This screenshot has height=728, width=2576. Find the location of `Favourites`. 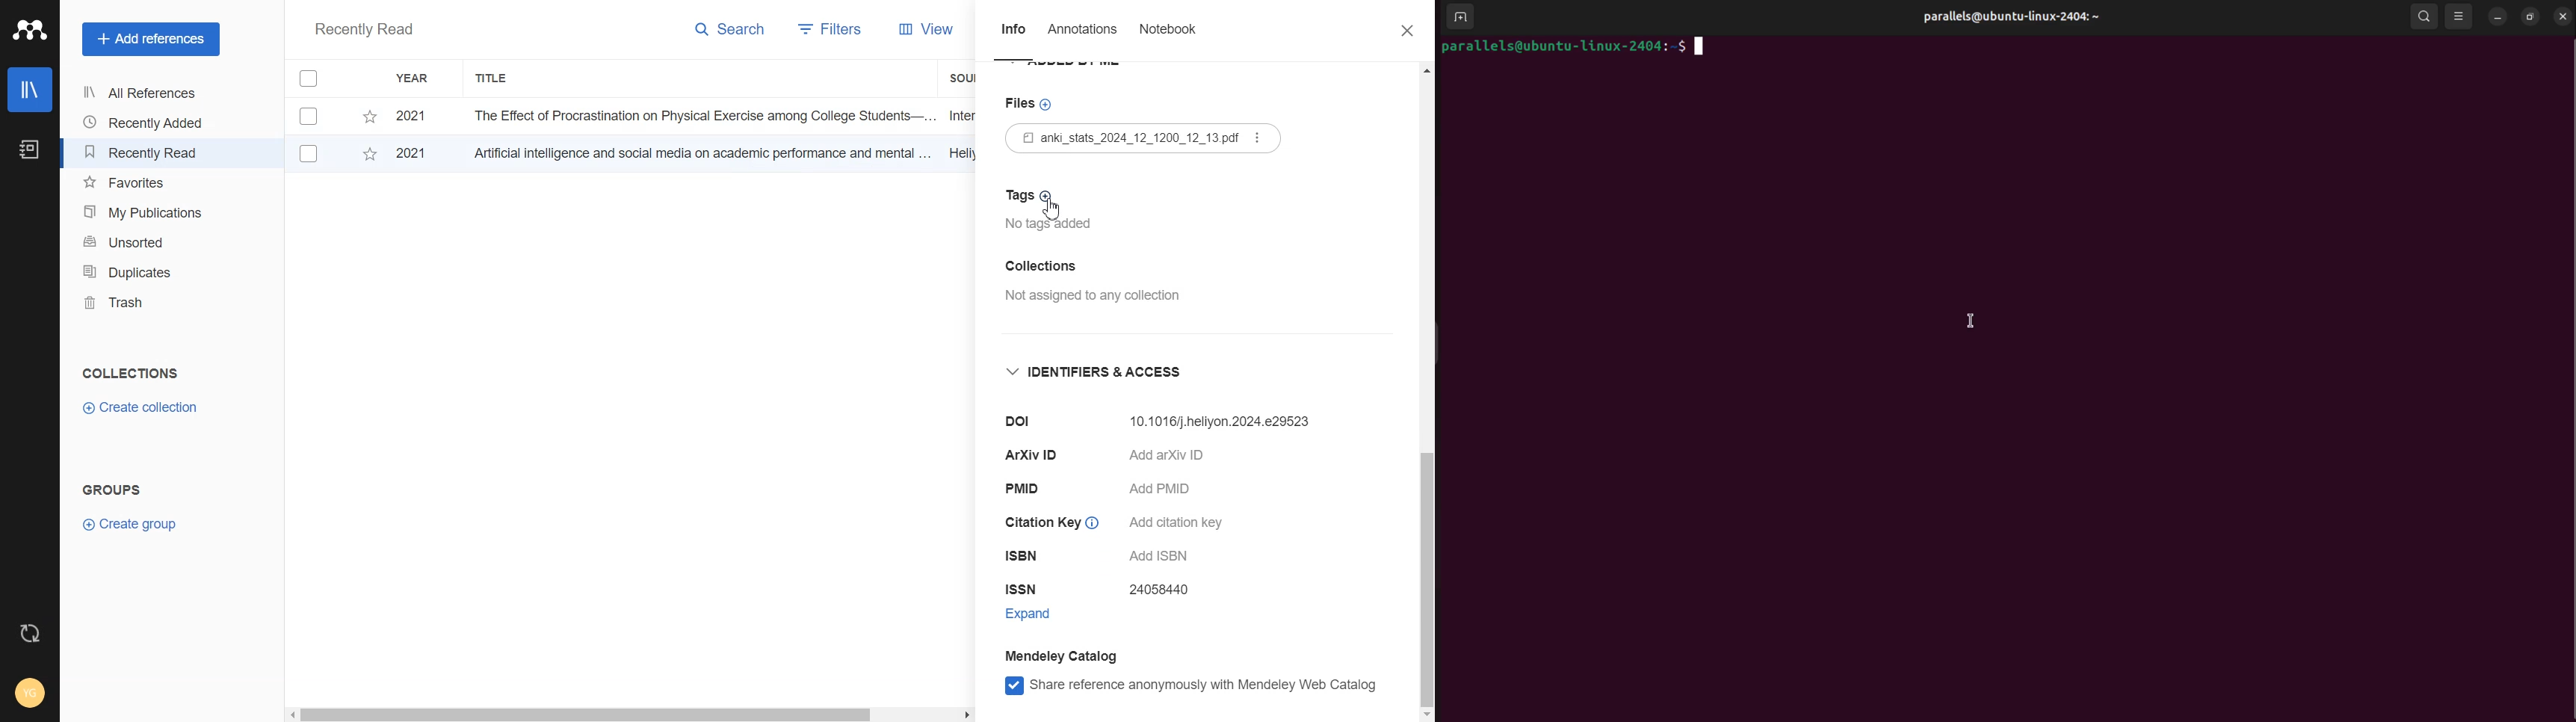

Favourites is located at coordinates (147, 183).